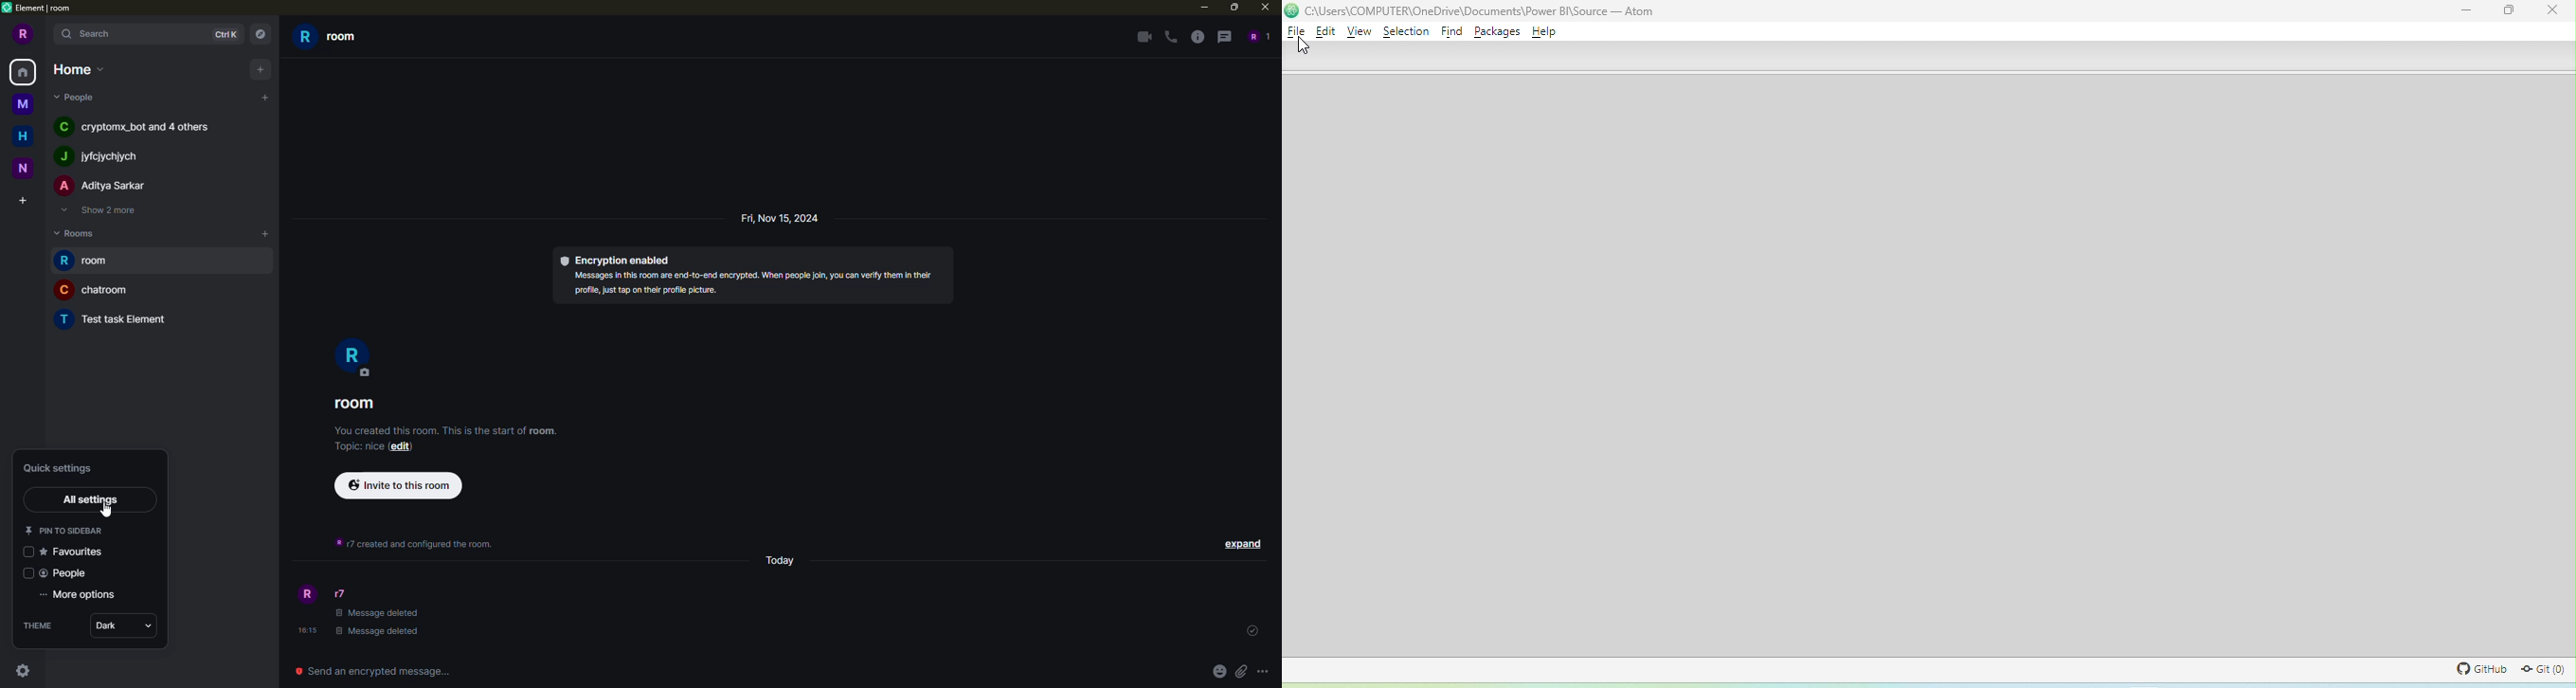 This screenshot has width=2576, height=700. I want to click on people, so click(66, 574).